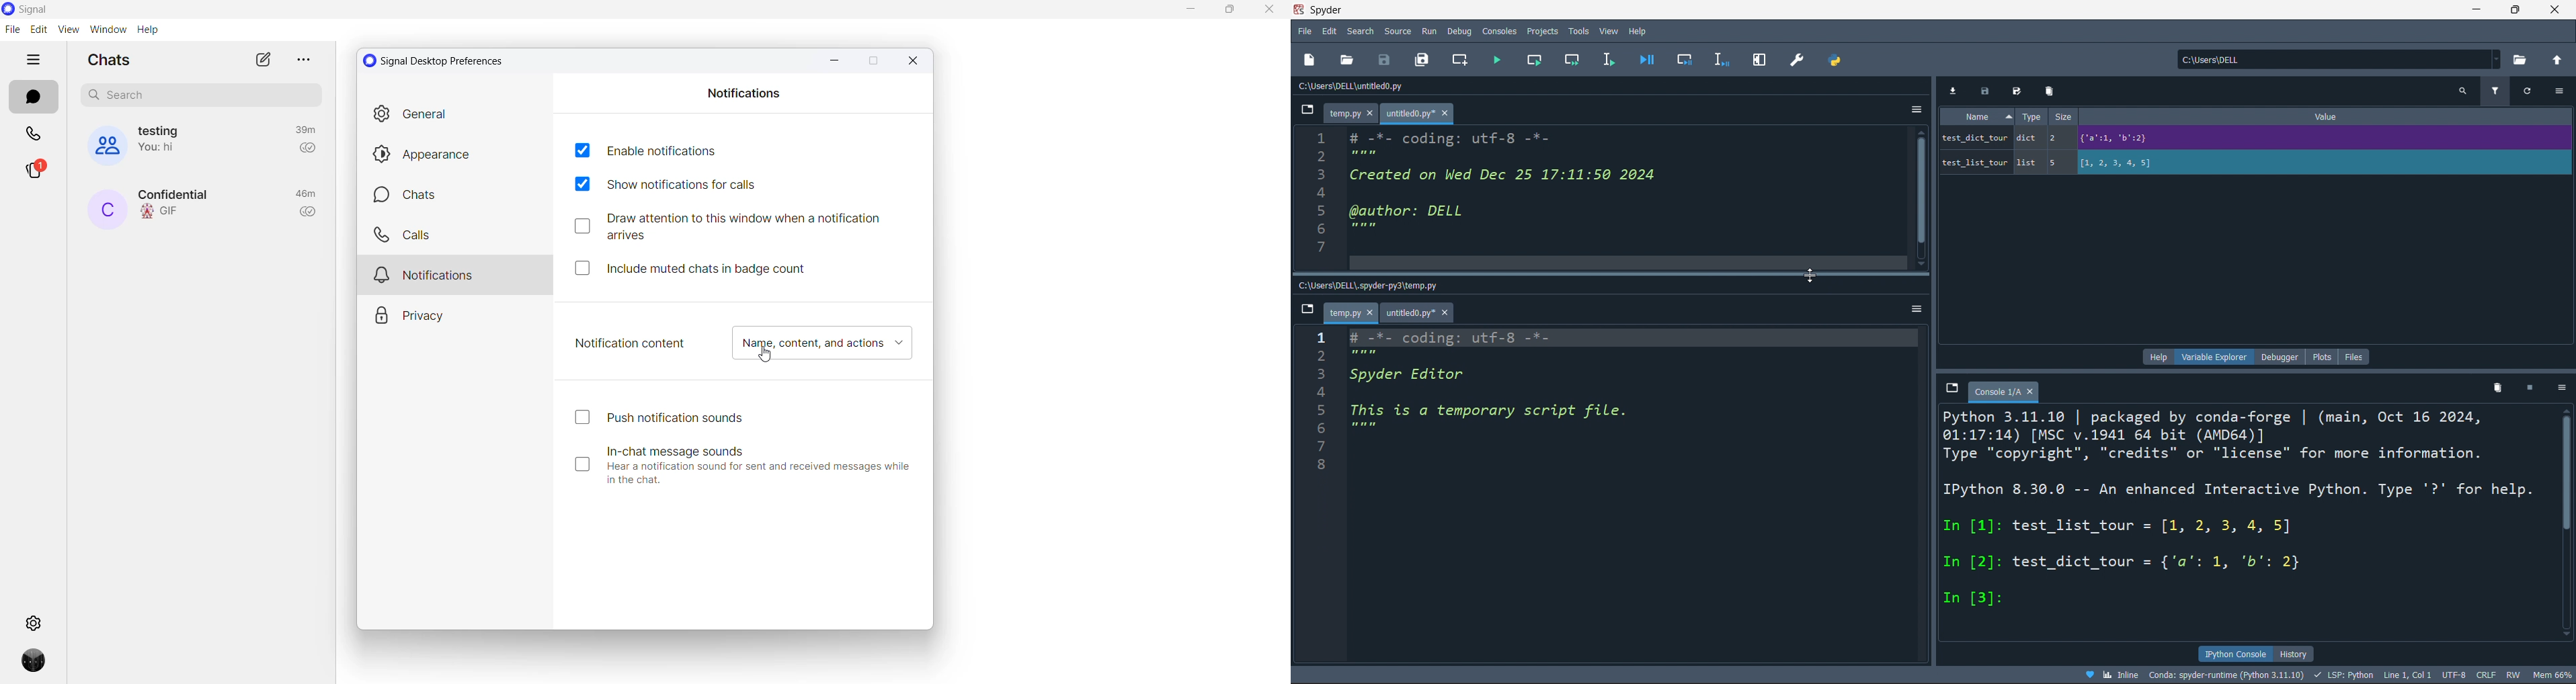  I want to click on 6 """, so click(1368, 429).